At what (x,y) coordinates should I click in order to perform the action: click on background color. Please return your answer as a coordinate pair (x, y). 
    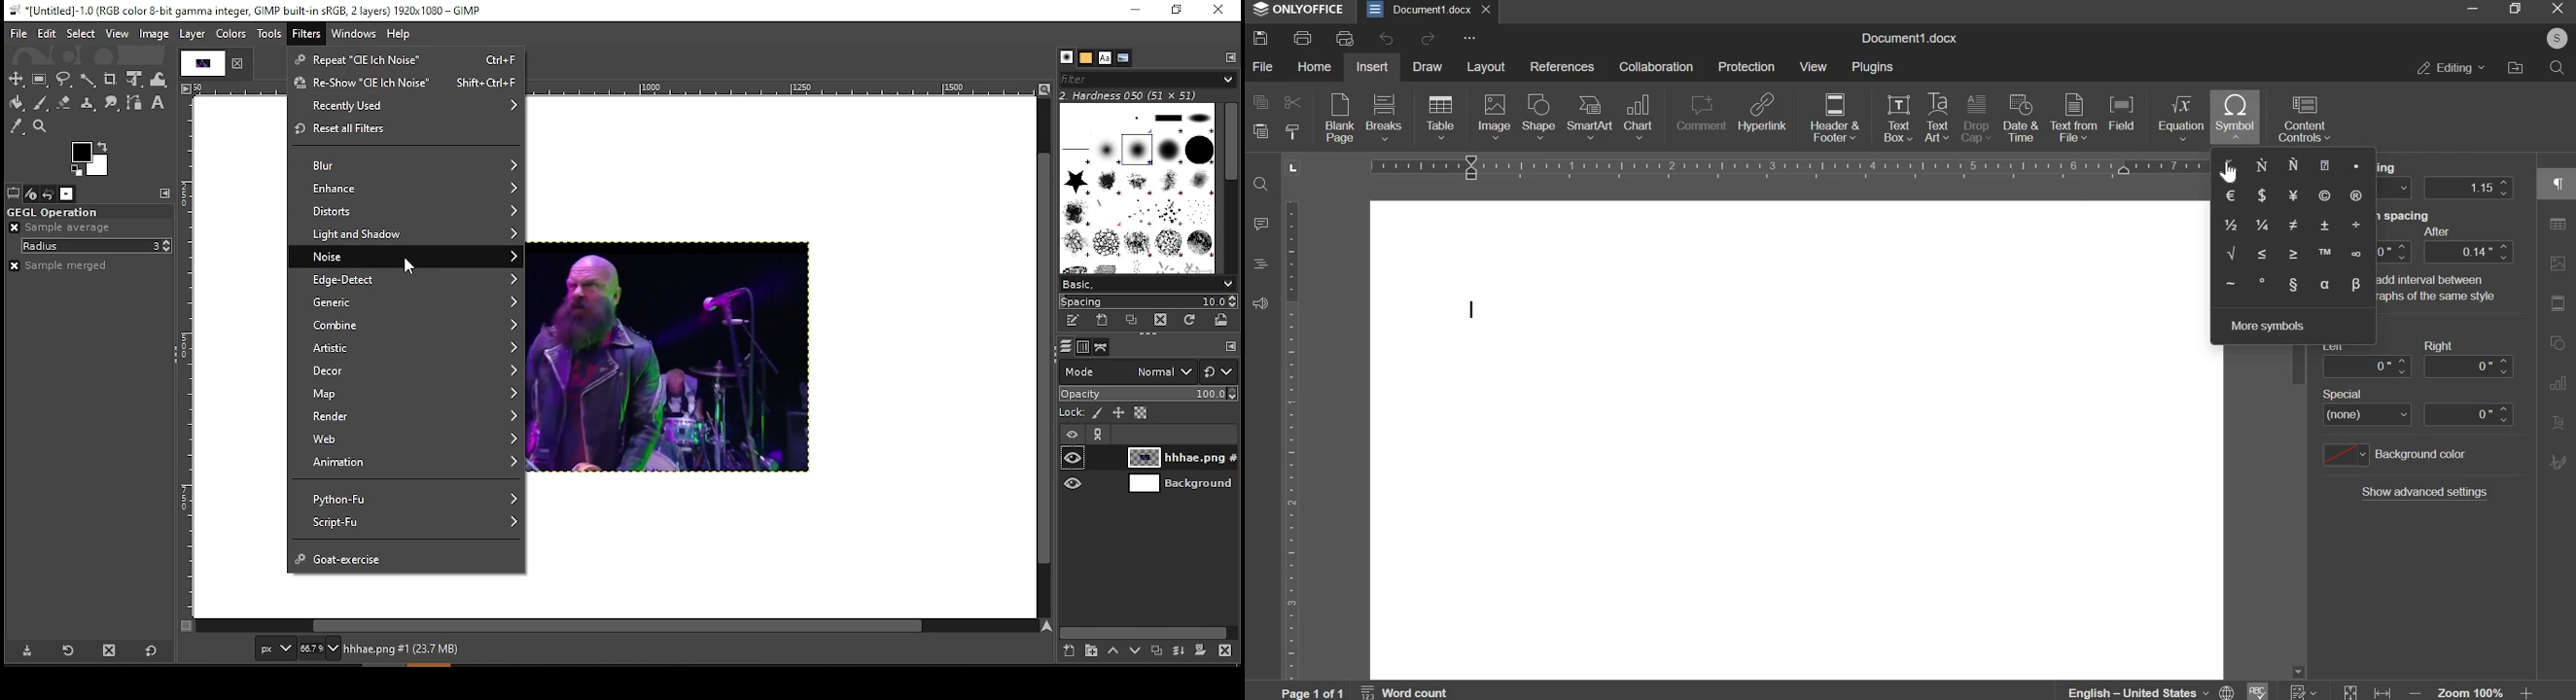
    Looking at the image, I should click on (2394, 455).